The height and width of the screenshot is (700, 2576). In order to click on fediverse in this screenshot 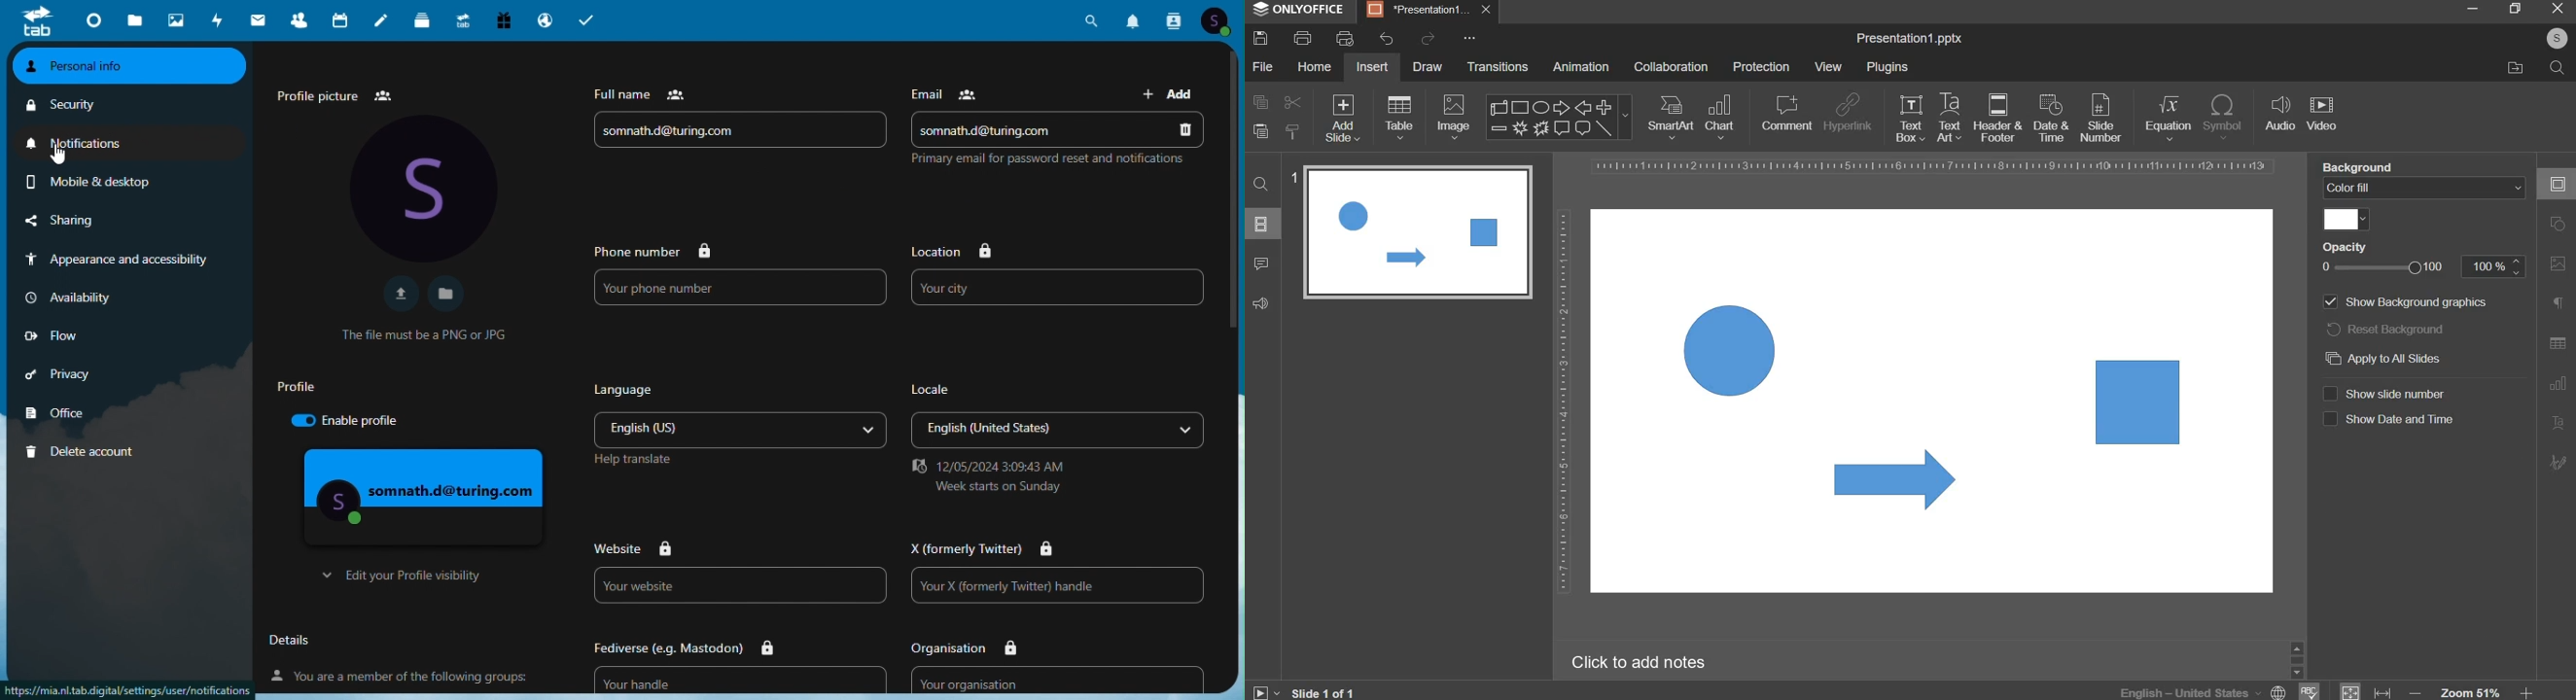, I will do `click(742, 648)`.